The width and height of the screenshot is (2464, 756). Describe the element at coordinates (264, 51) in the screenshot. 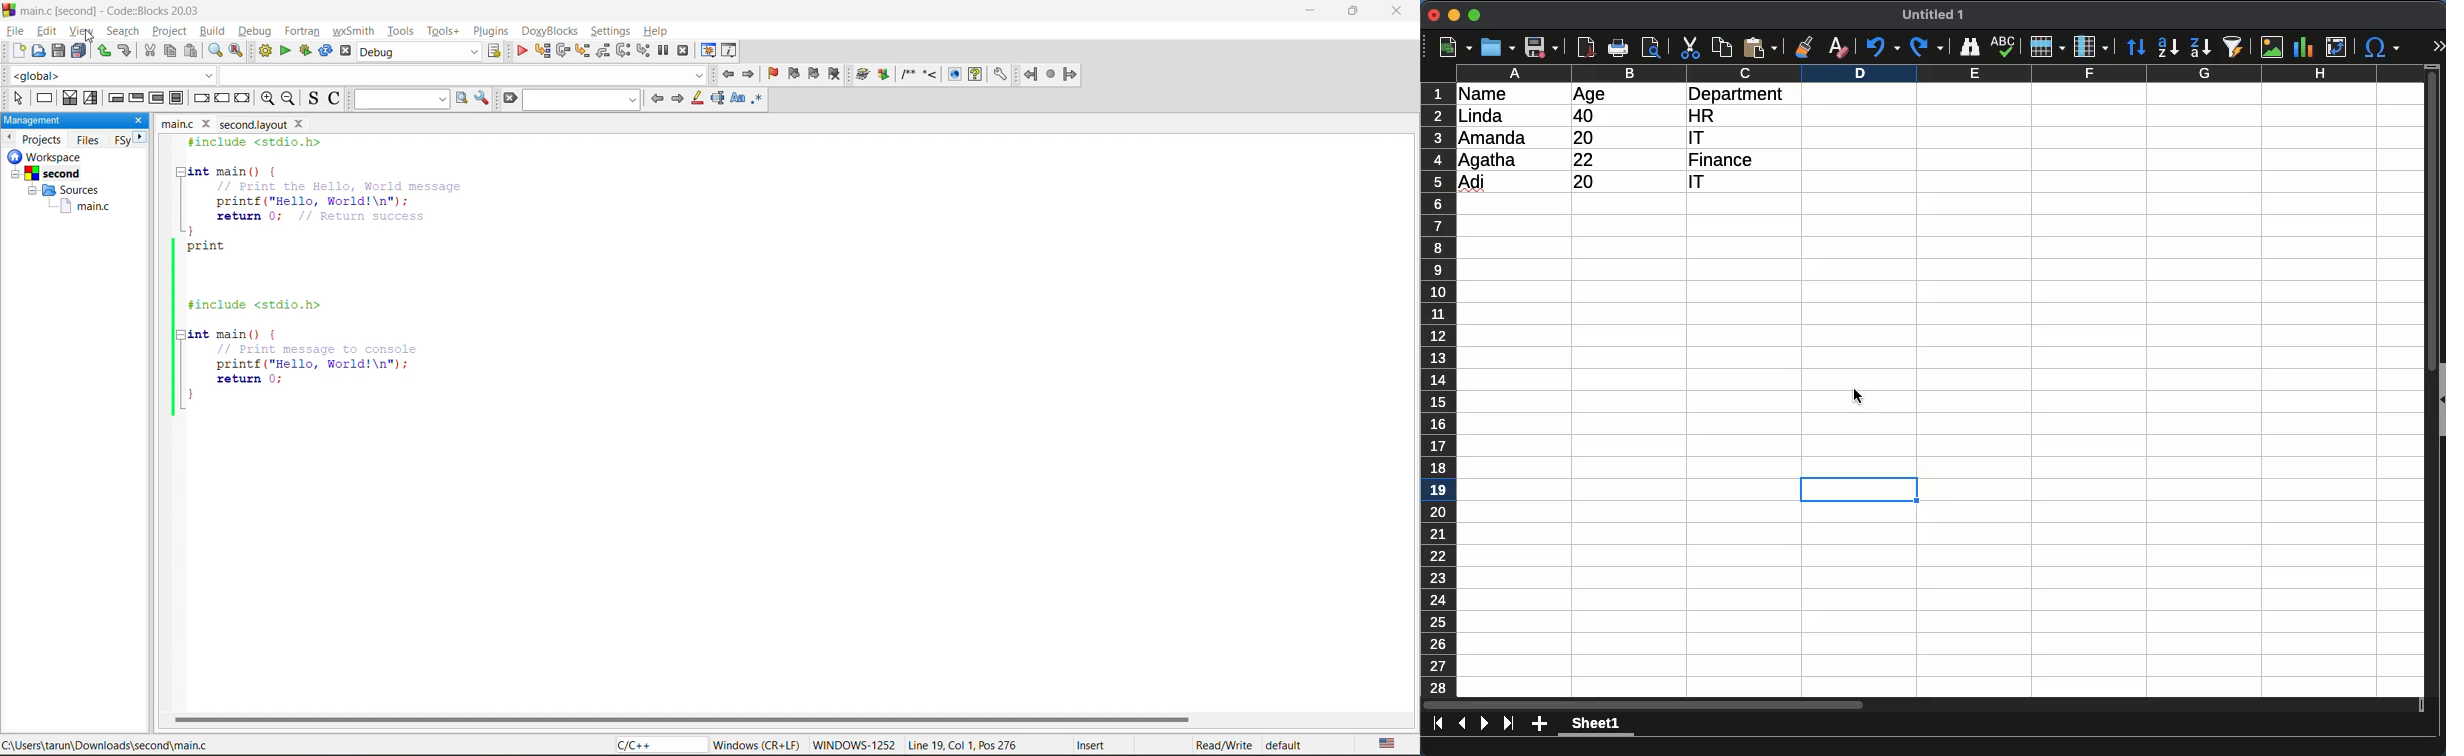

I see `build` at that location.